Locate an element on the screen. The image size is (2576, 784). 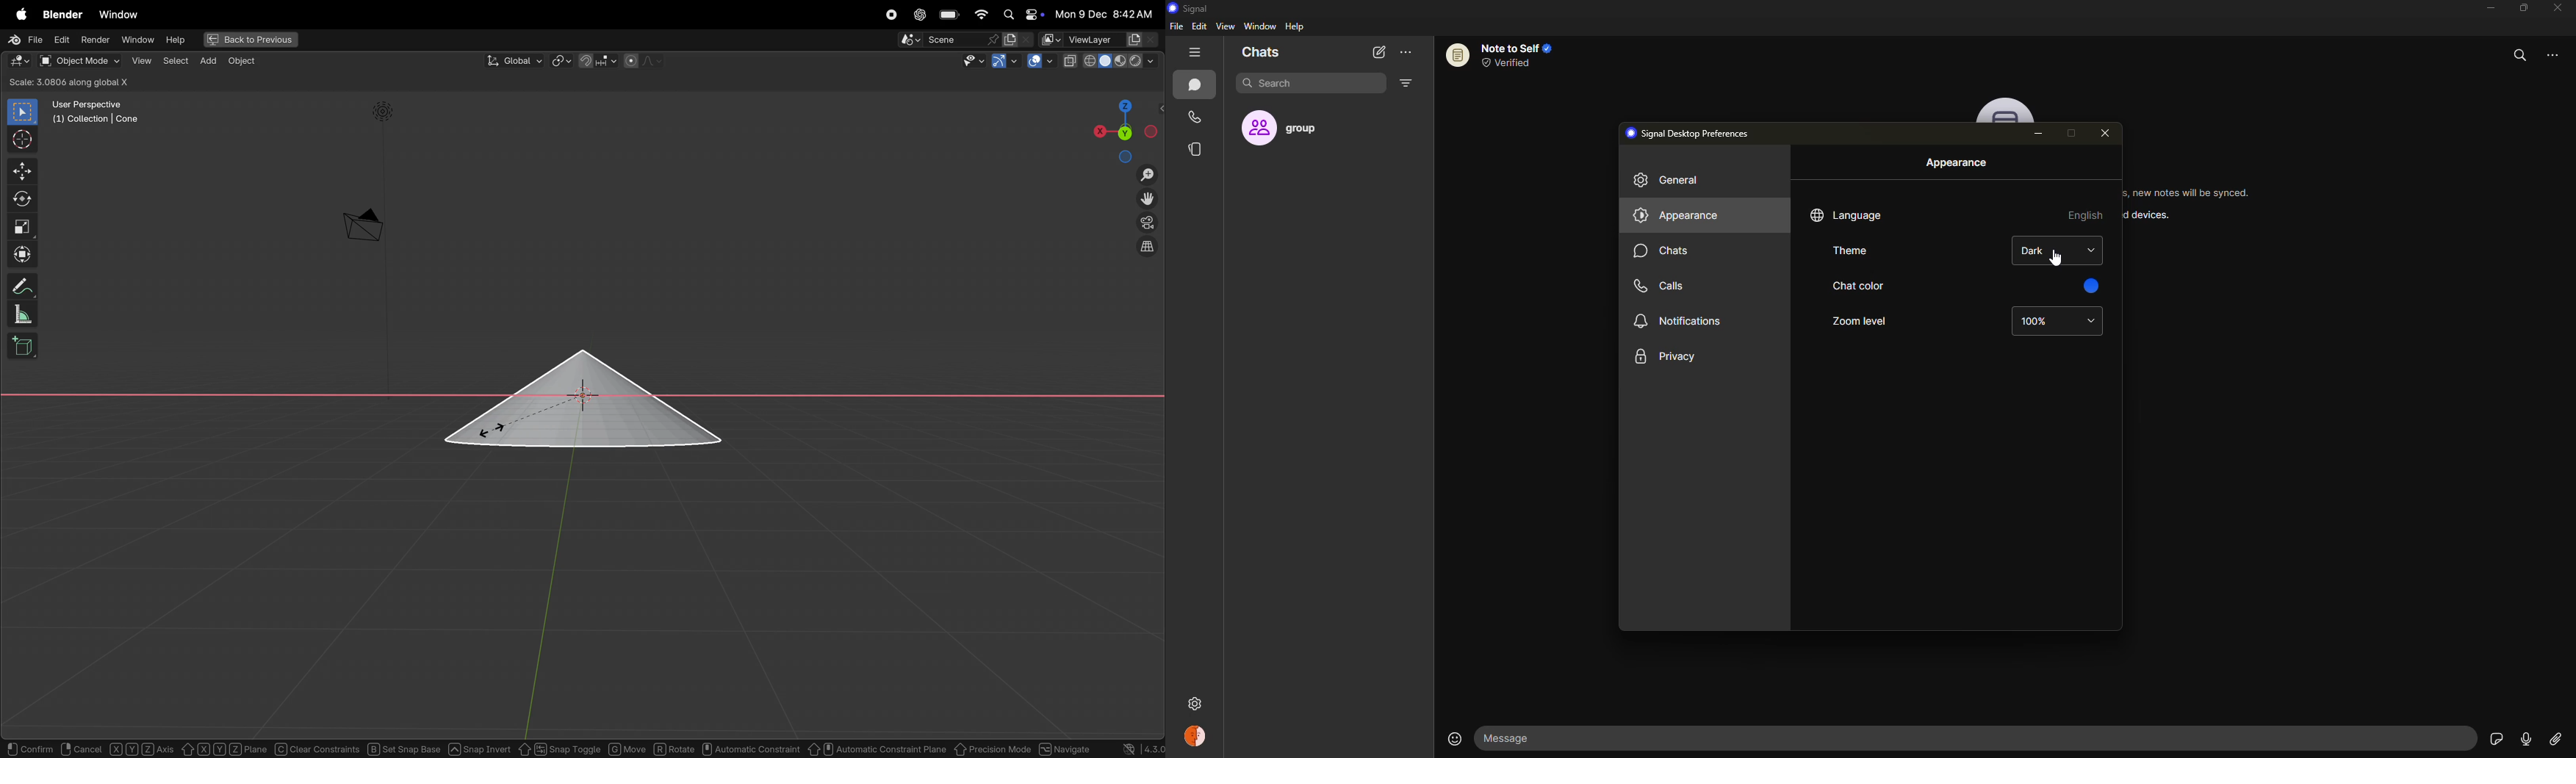
attach is located at coordinates (2554, 738).